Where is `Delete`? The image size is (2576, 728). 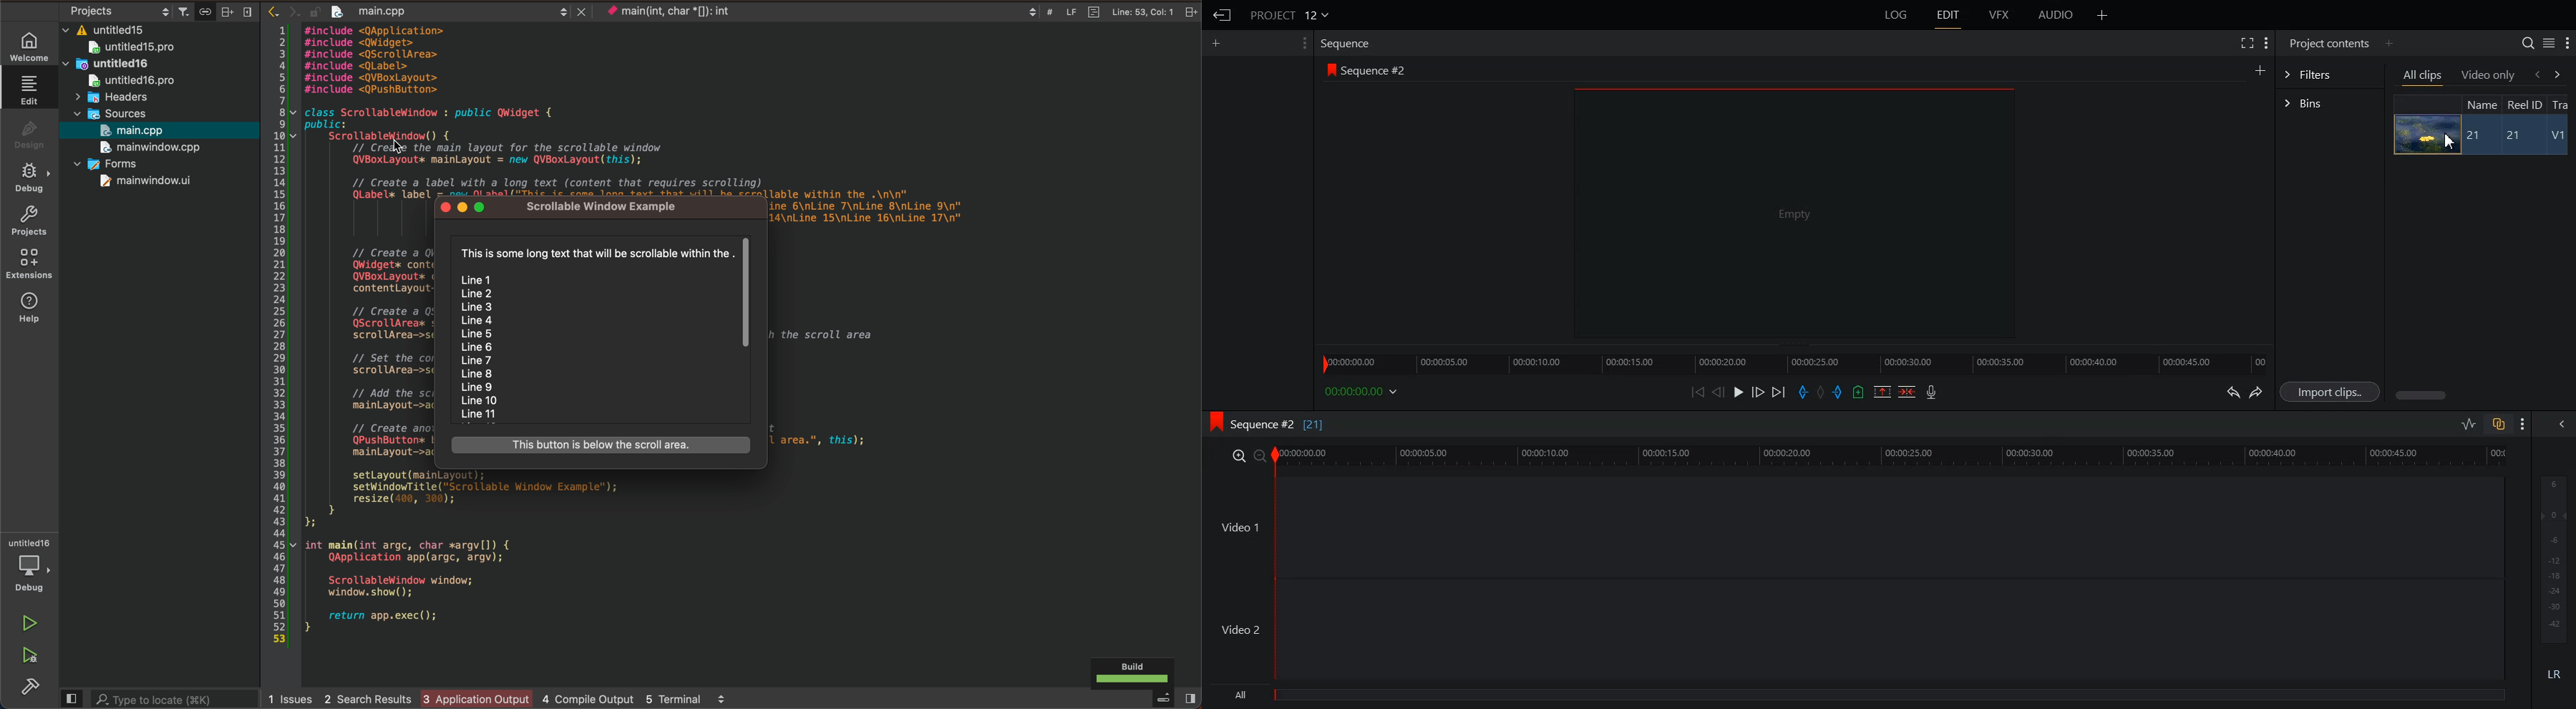
Delete is located at coordinates (1907, 392).